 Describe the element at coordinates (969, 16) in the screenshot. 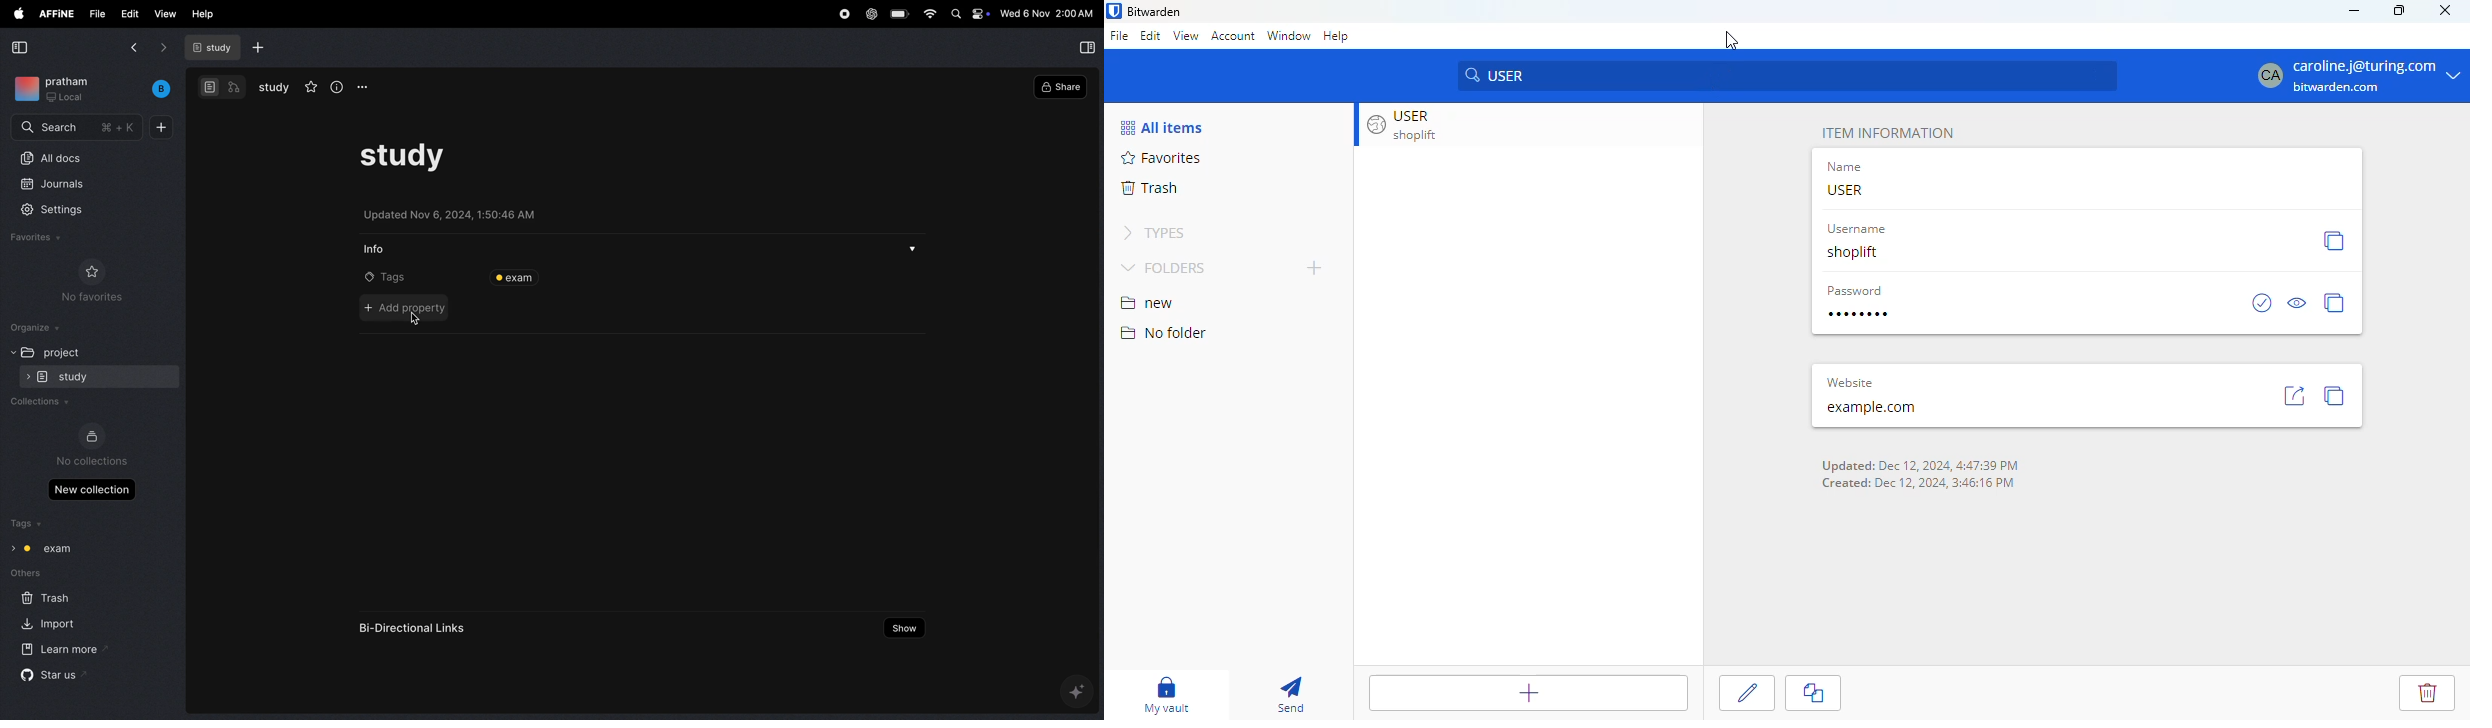

I see `Apple widgets` at that location.